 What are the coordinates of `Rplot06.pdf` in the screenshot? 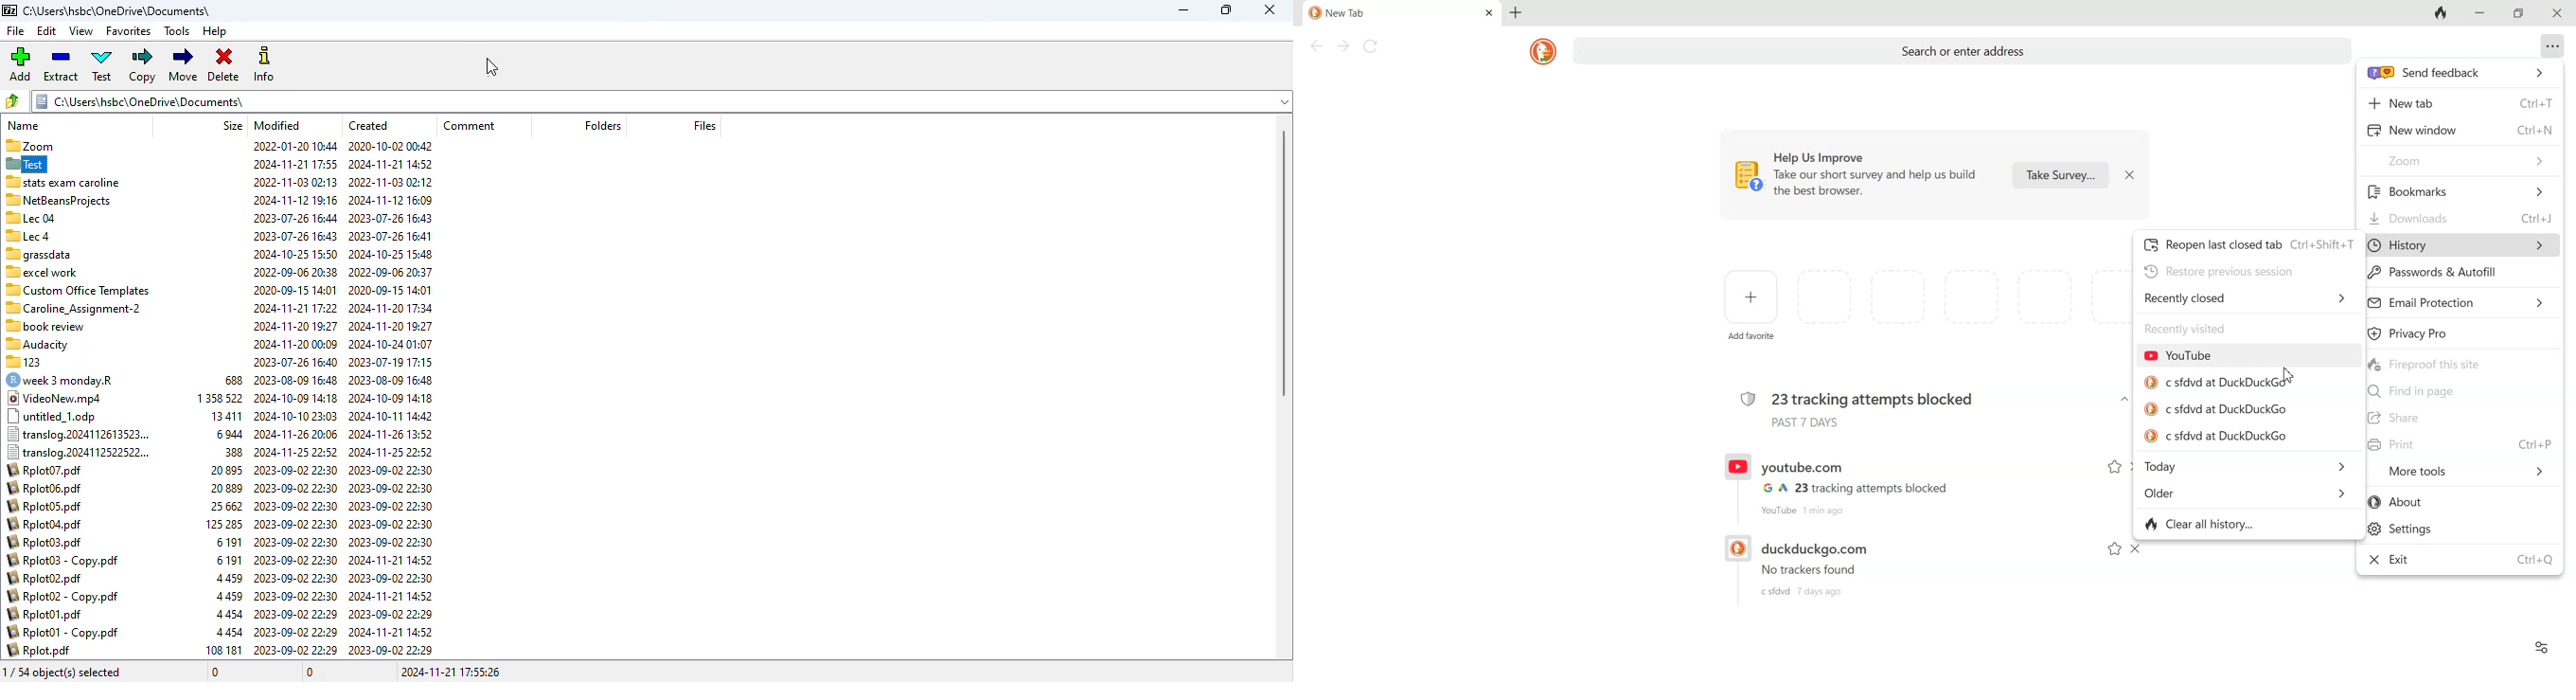 It's located at (44, 488).